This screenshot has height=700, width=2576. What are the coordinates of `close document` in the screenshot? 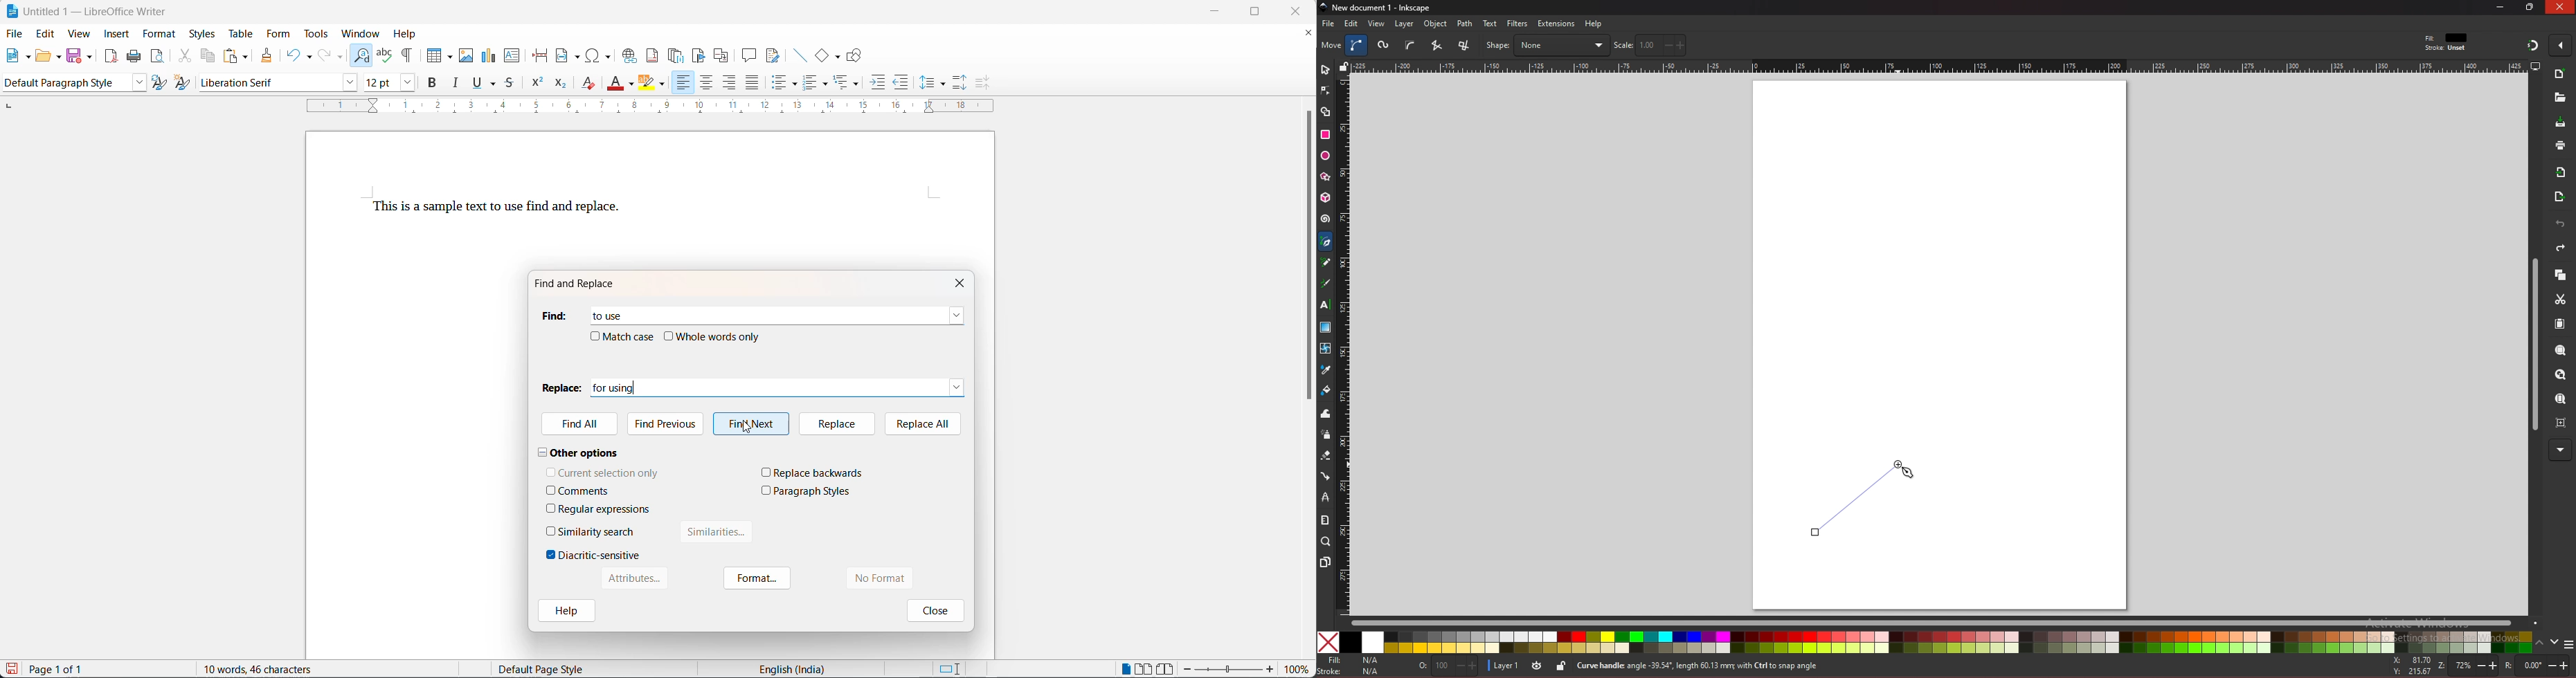 It's located at (1308, 35).